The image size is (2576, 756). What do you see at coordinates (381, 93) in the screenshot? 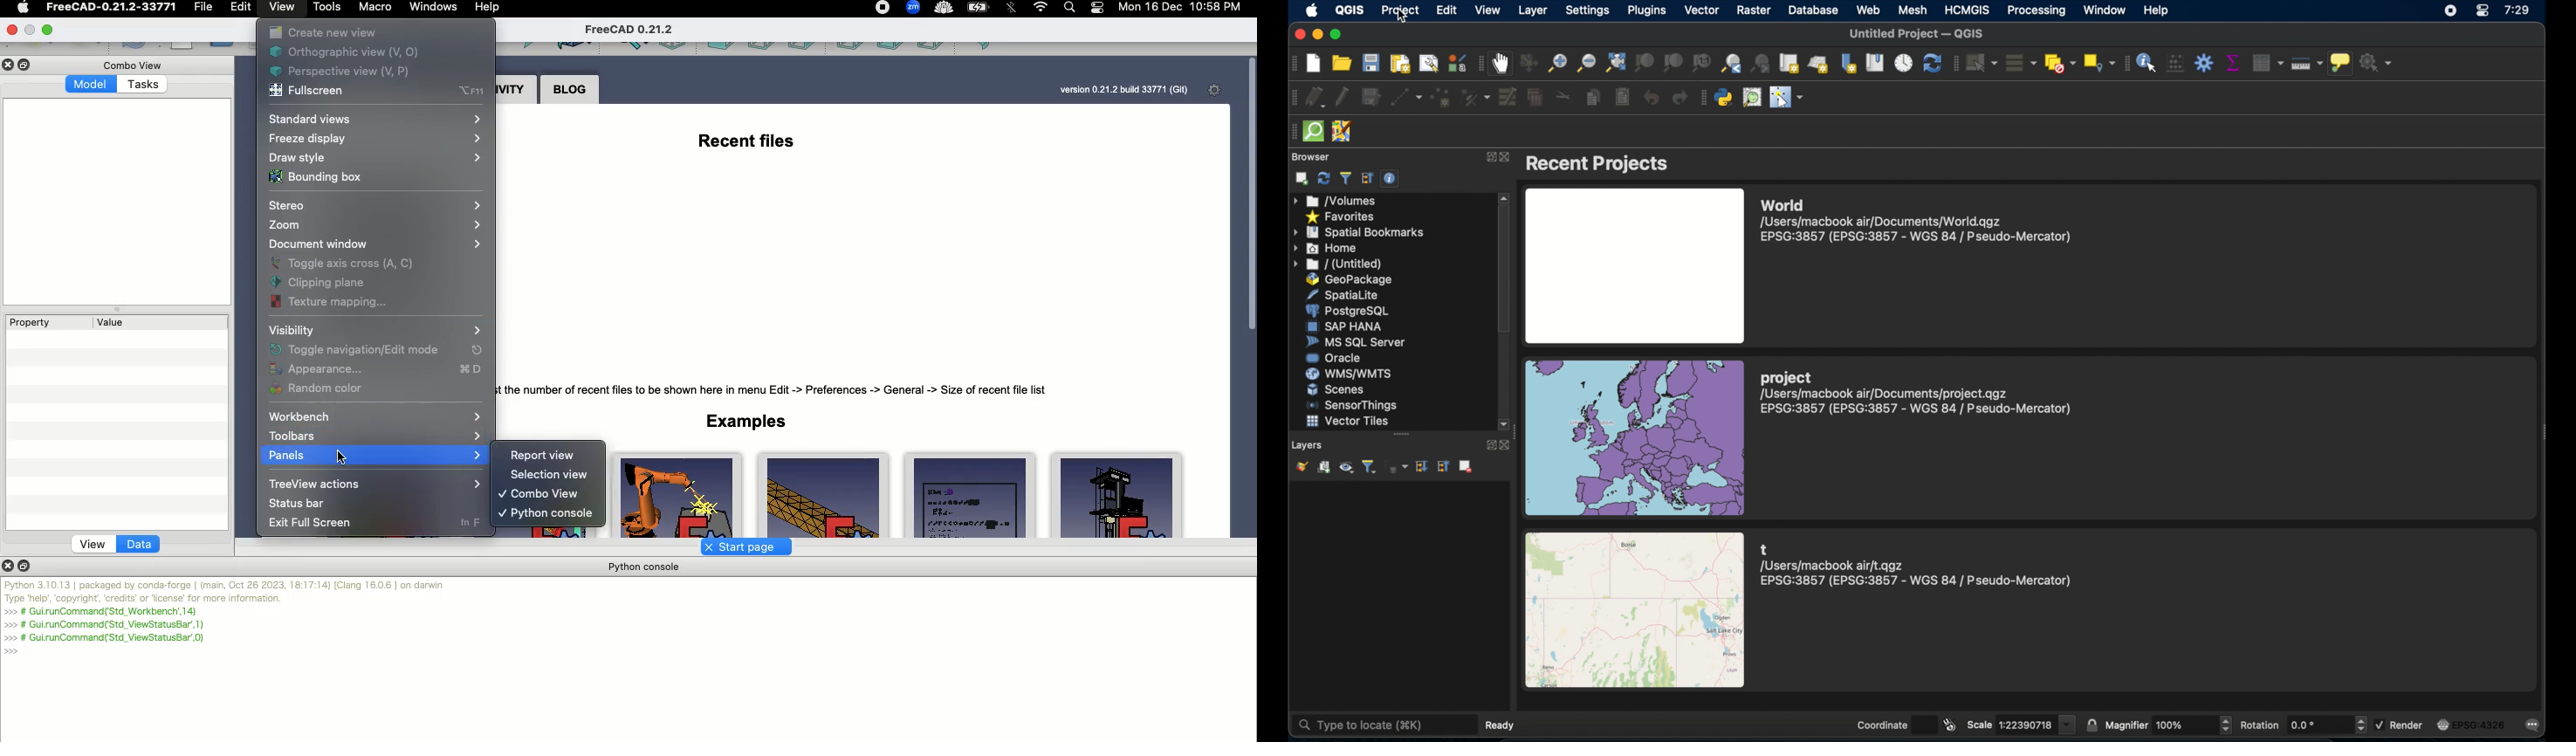
I see `Fullscreen` at bounding box center [381, 93].